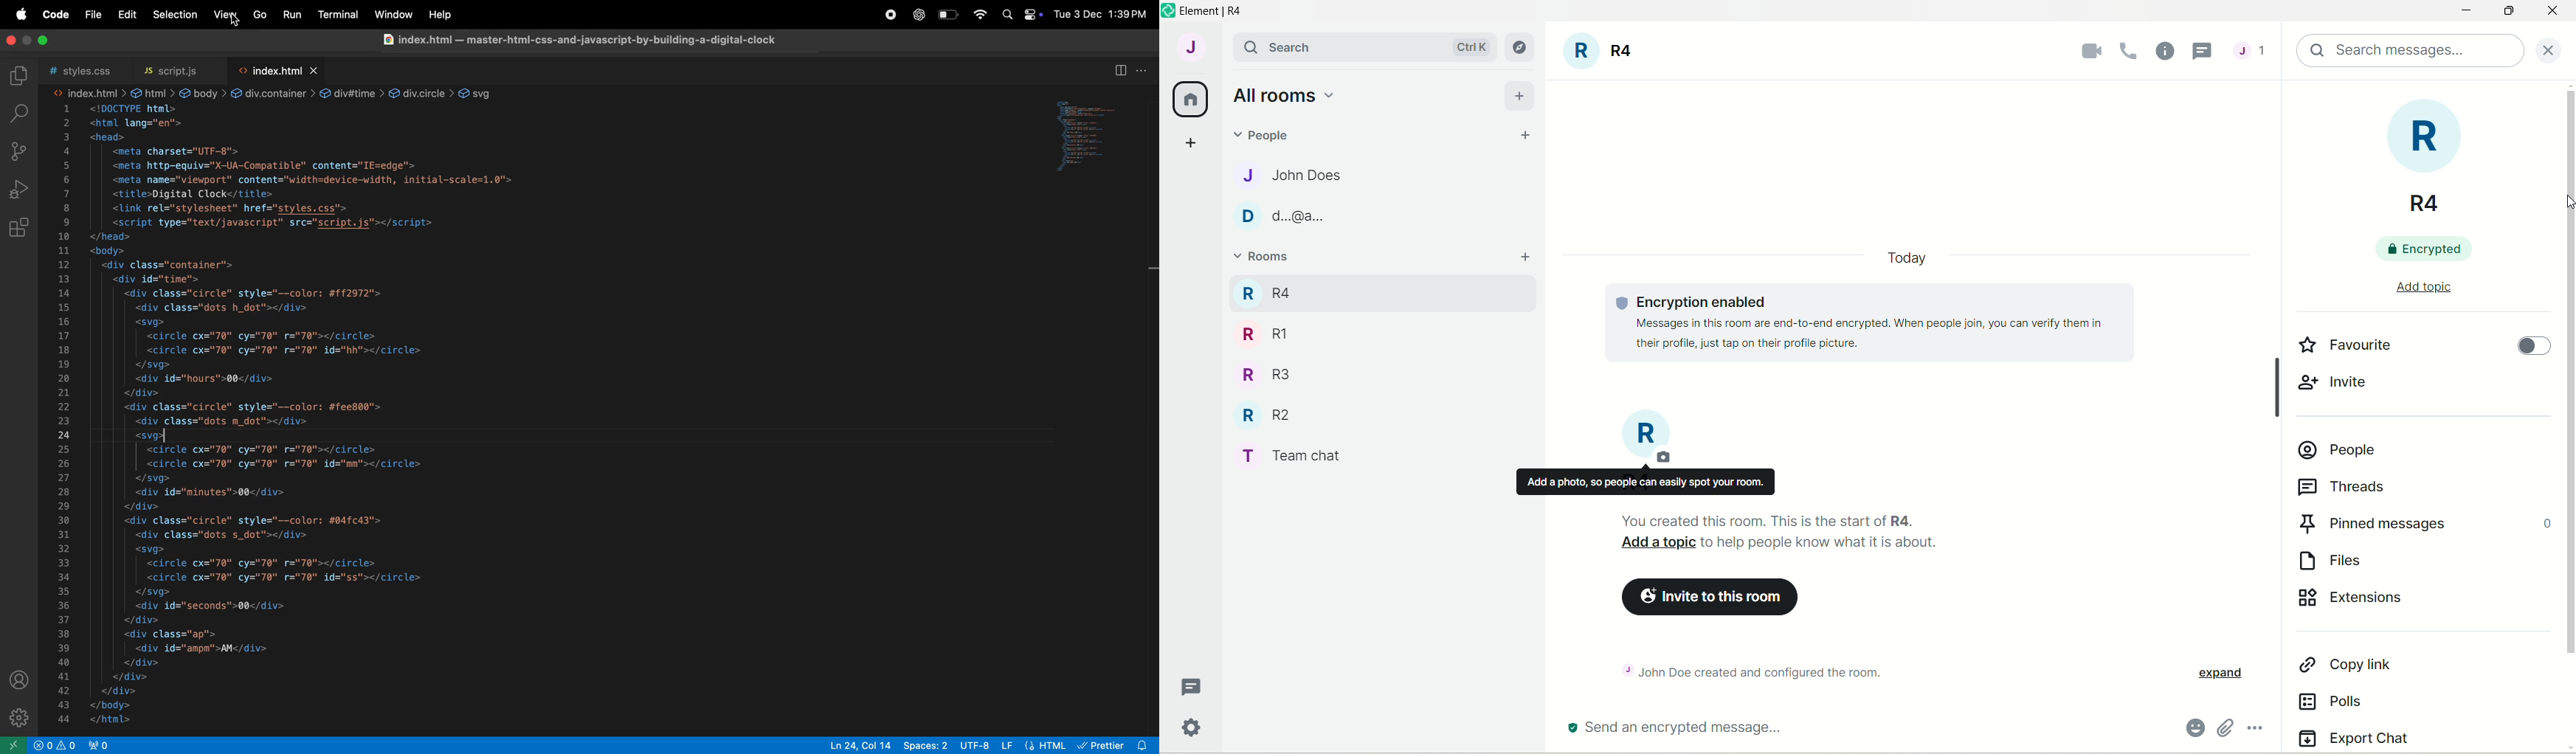 Image resolution: width=2576 pixels, height=756 pixels. I want to click on all rooms, so click(1191, 100).